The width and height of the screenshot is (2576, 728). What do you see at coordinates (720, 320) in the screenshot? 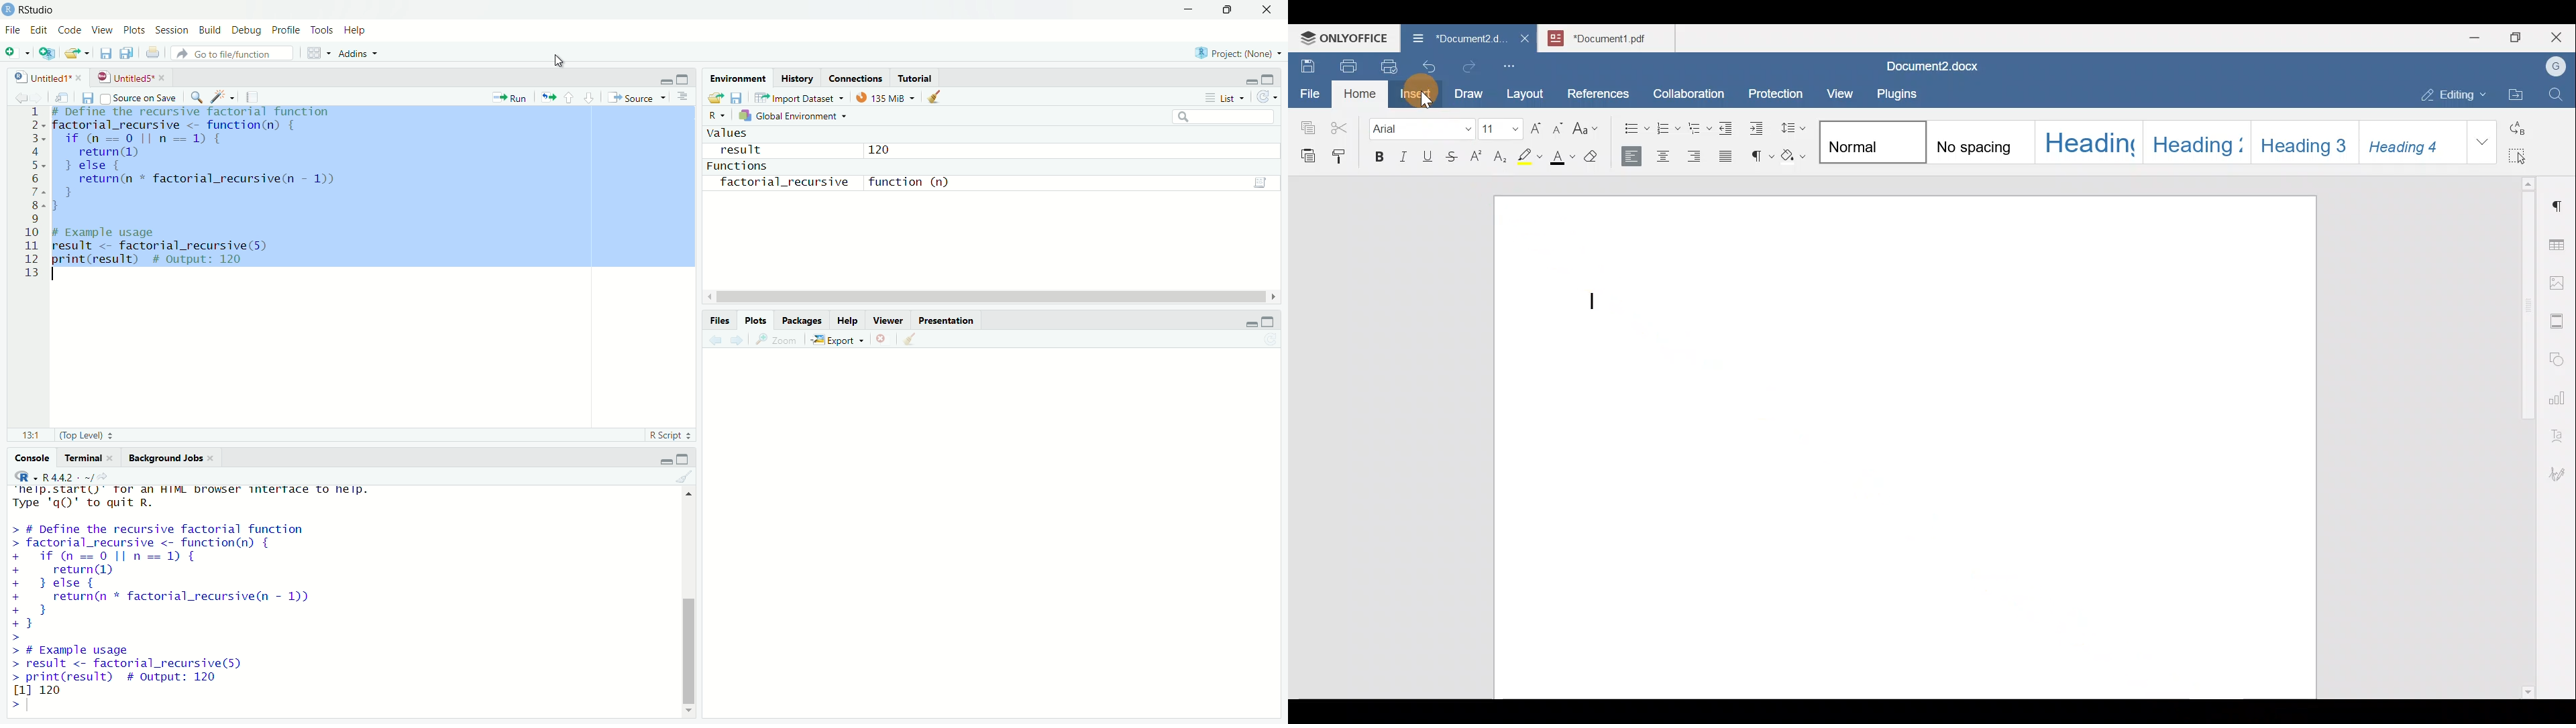
I see `Files` at bounding box center [720, 320].